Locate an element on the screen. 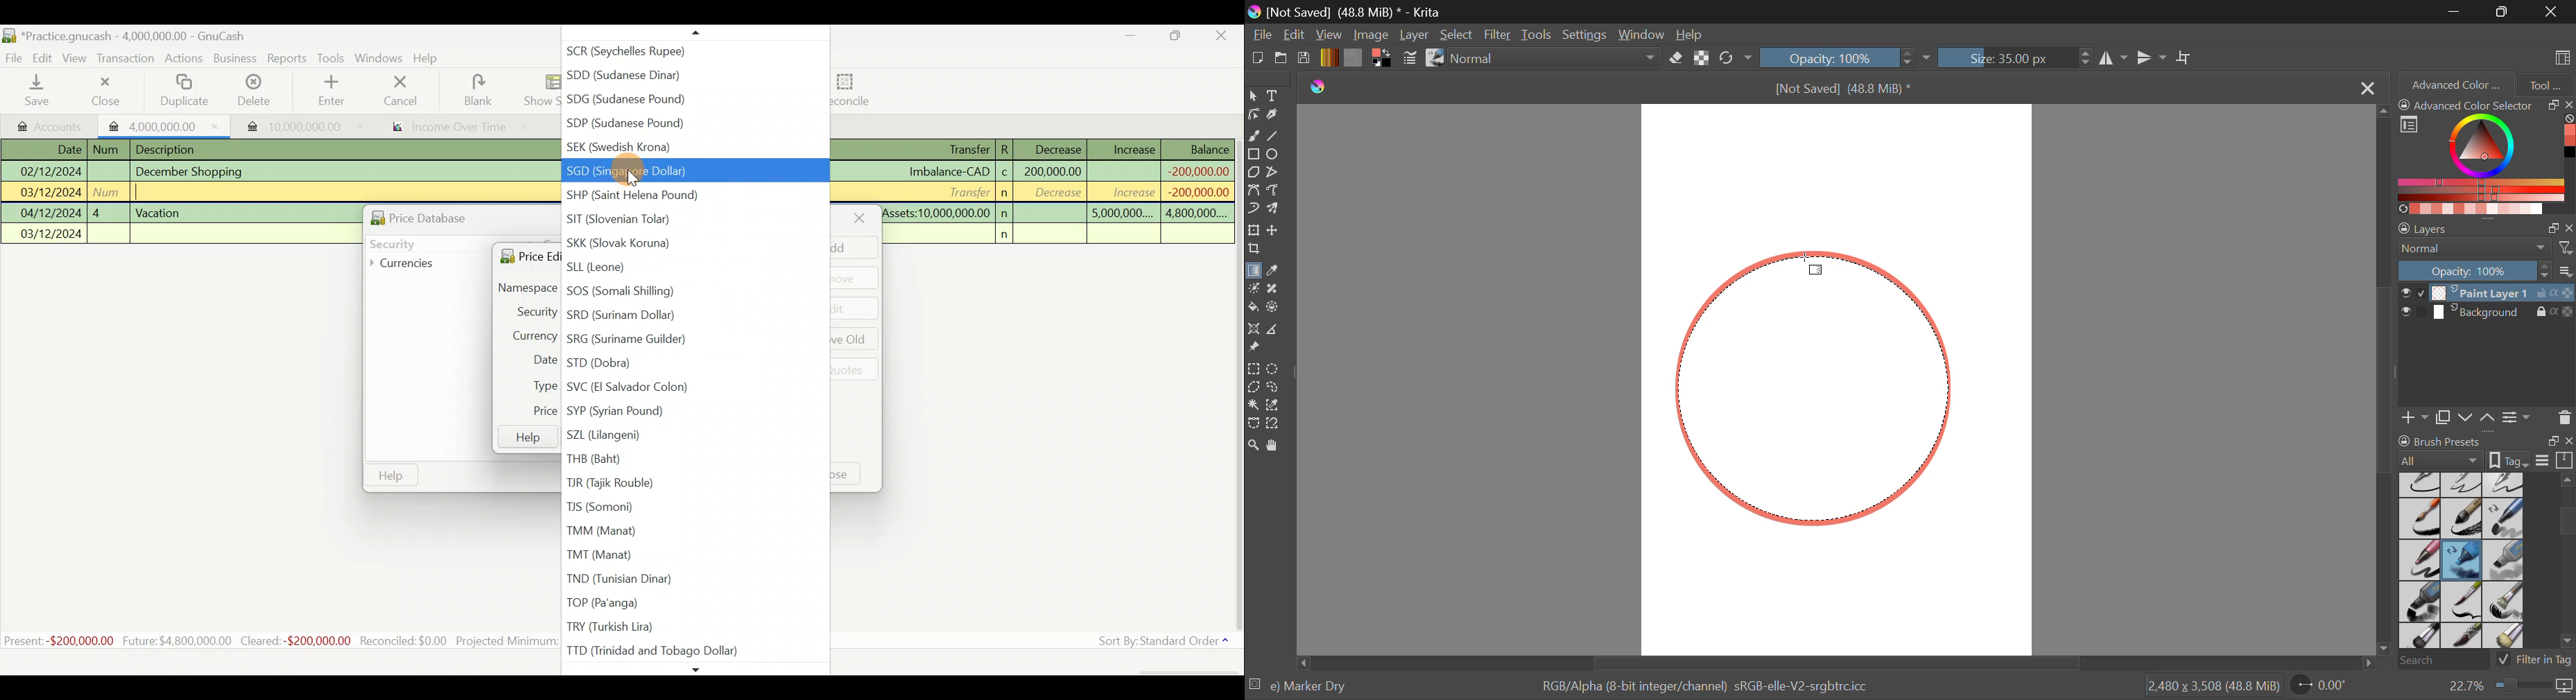  Ink-8 Sumi-e is located at coordinates (2462, 519).